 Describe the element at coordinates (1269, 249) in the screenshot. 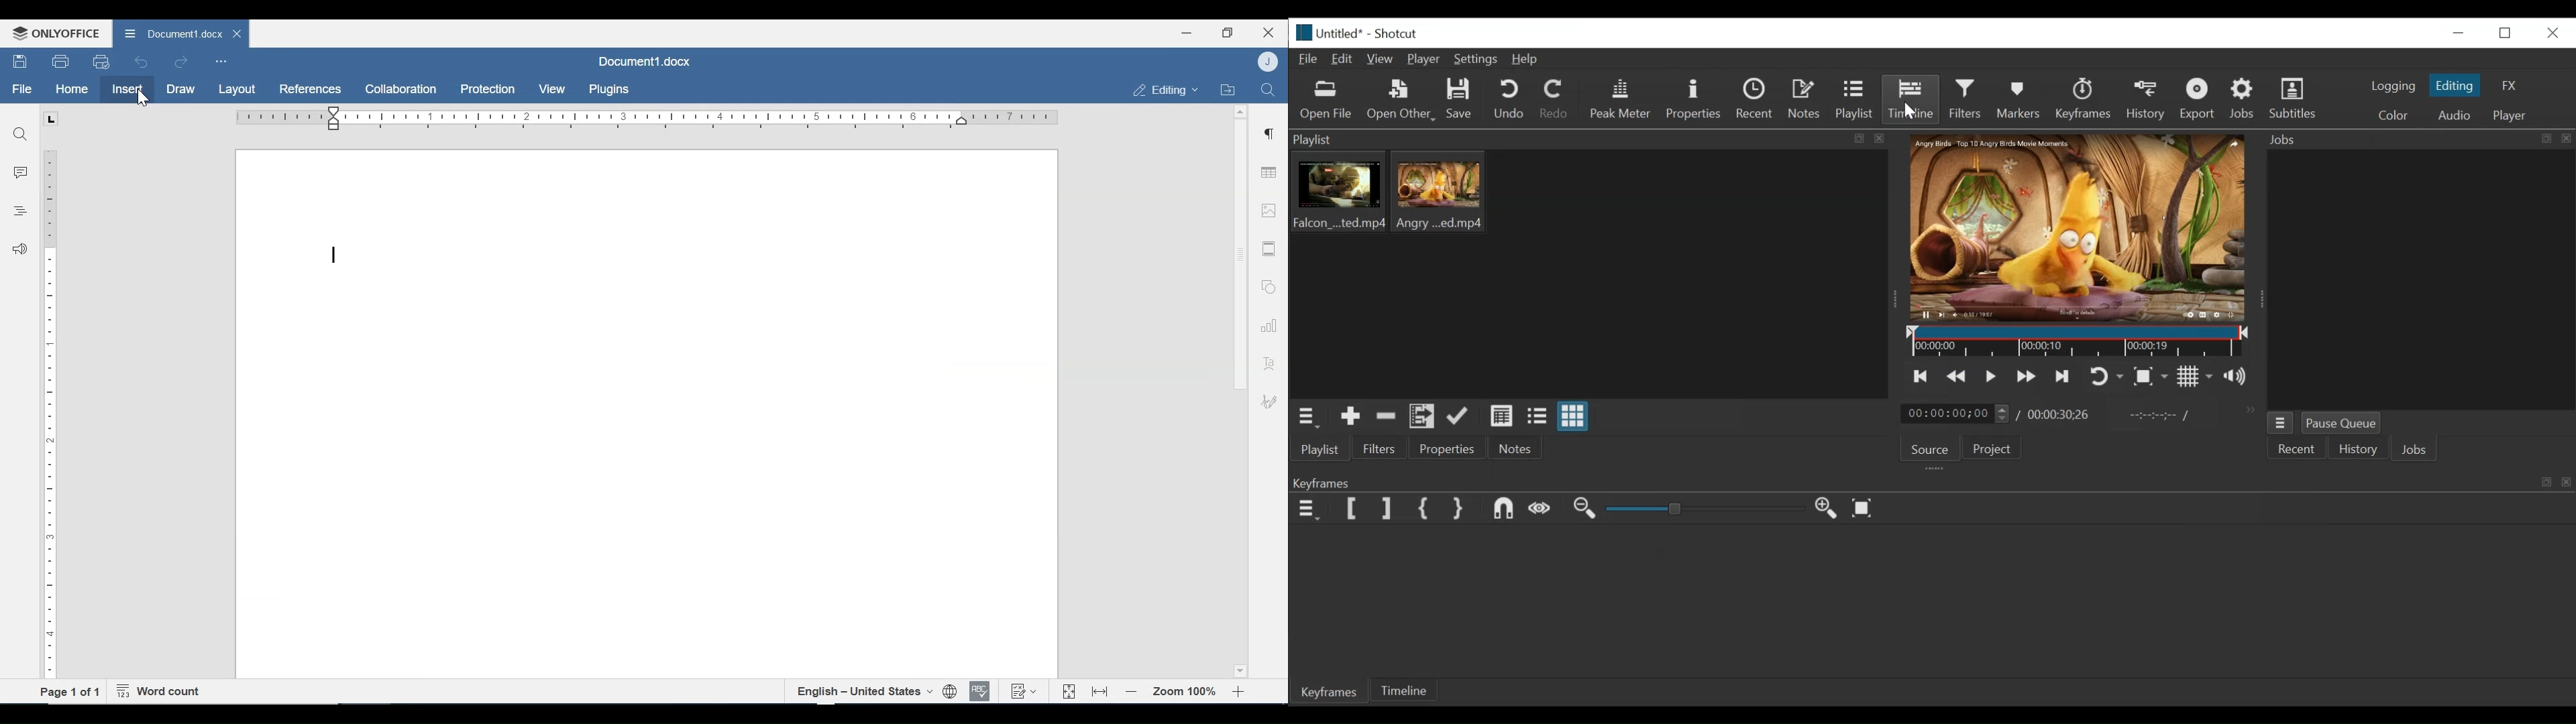

I see `Header and Footer` at that location.